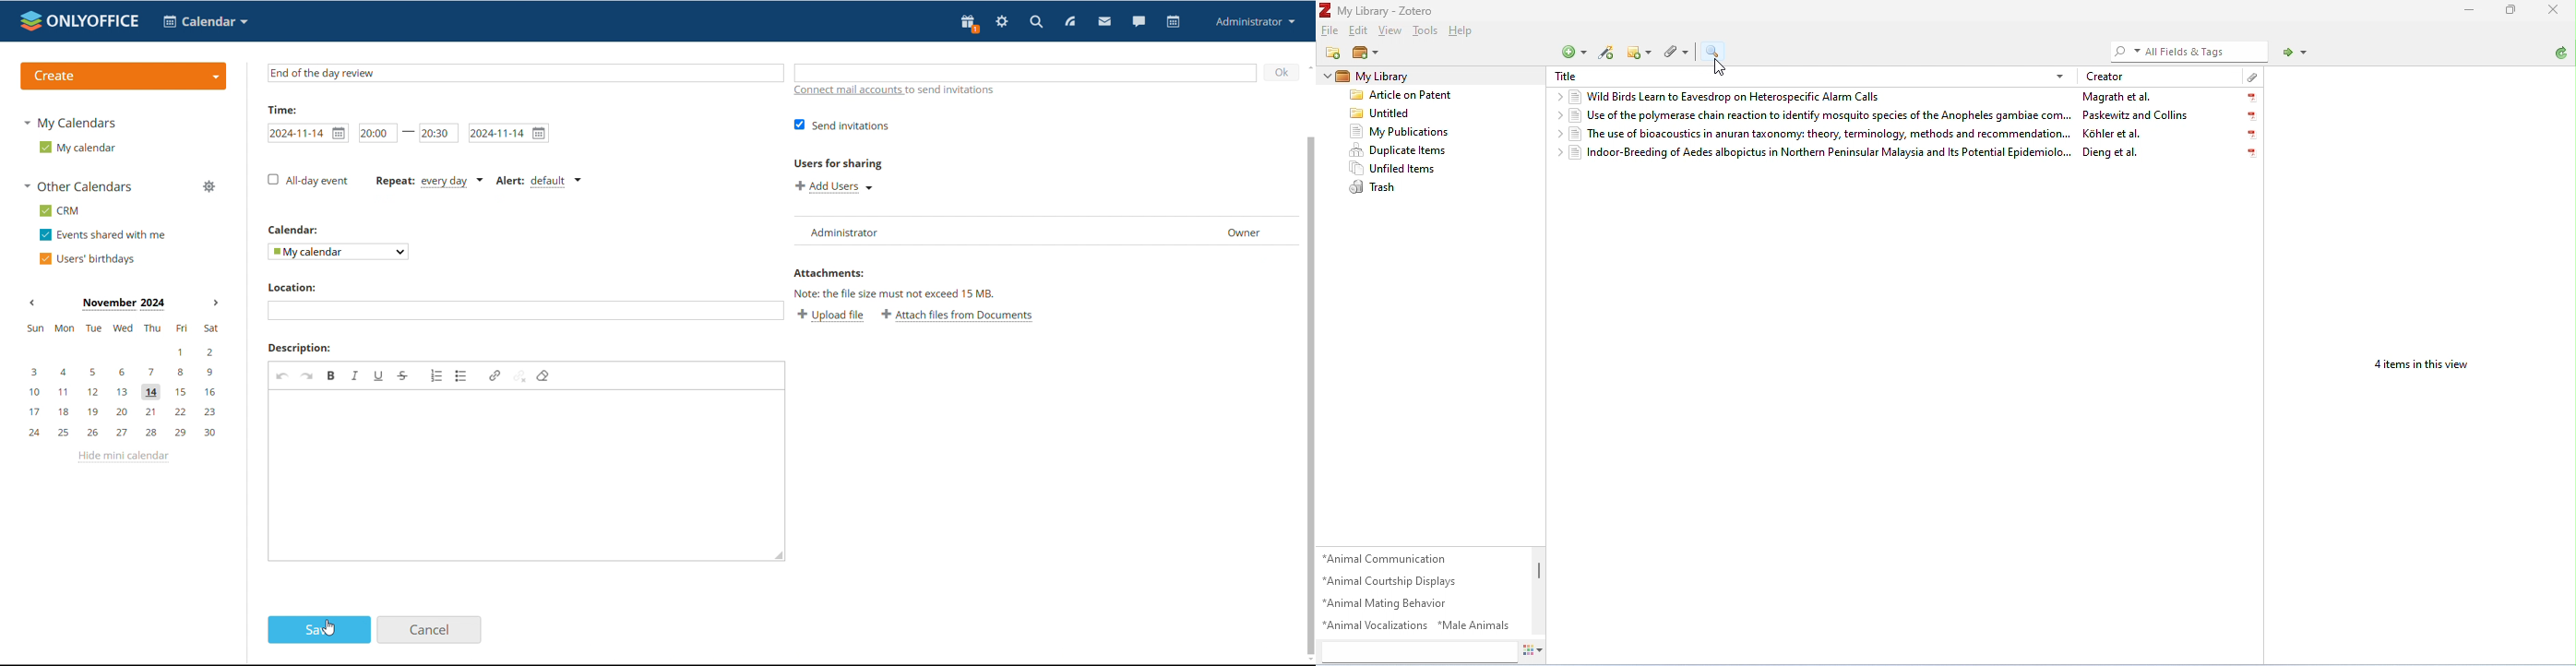 This screenshot has width=2576, height=672. Describe the element at coordinates (895, 293) in the screenshot. I see `Note: the file size must not exceed 15 mb` at that location.